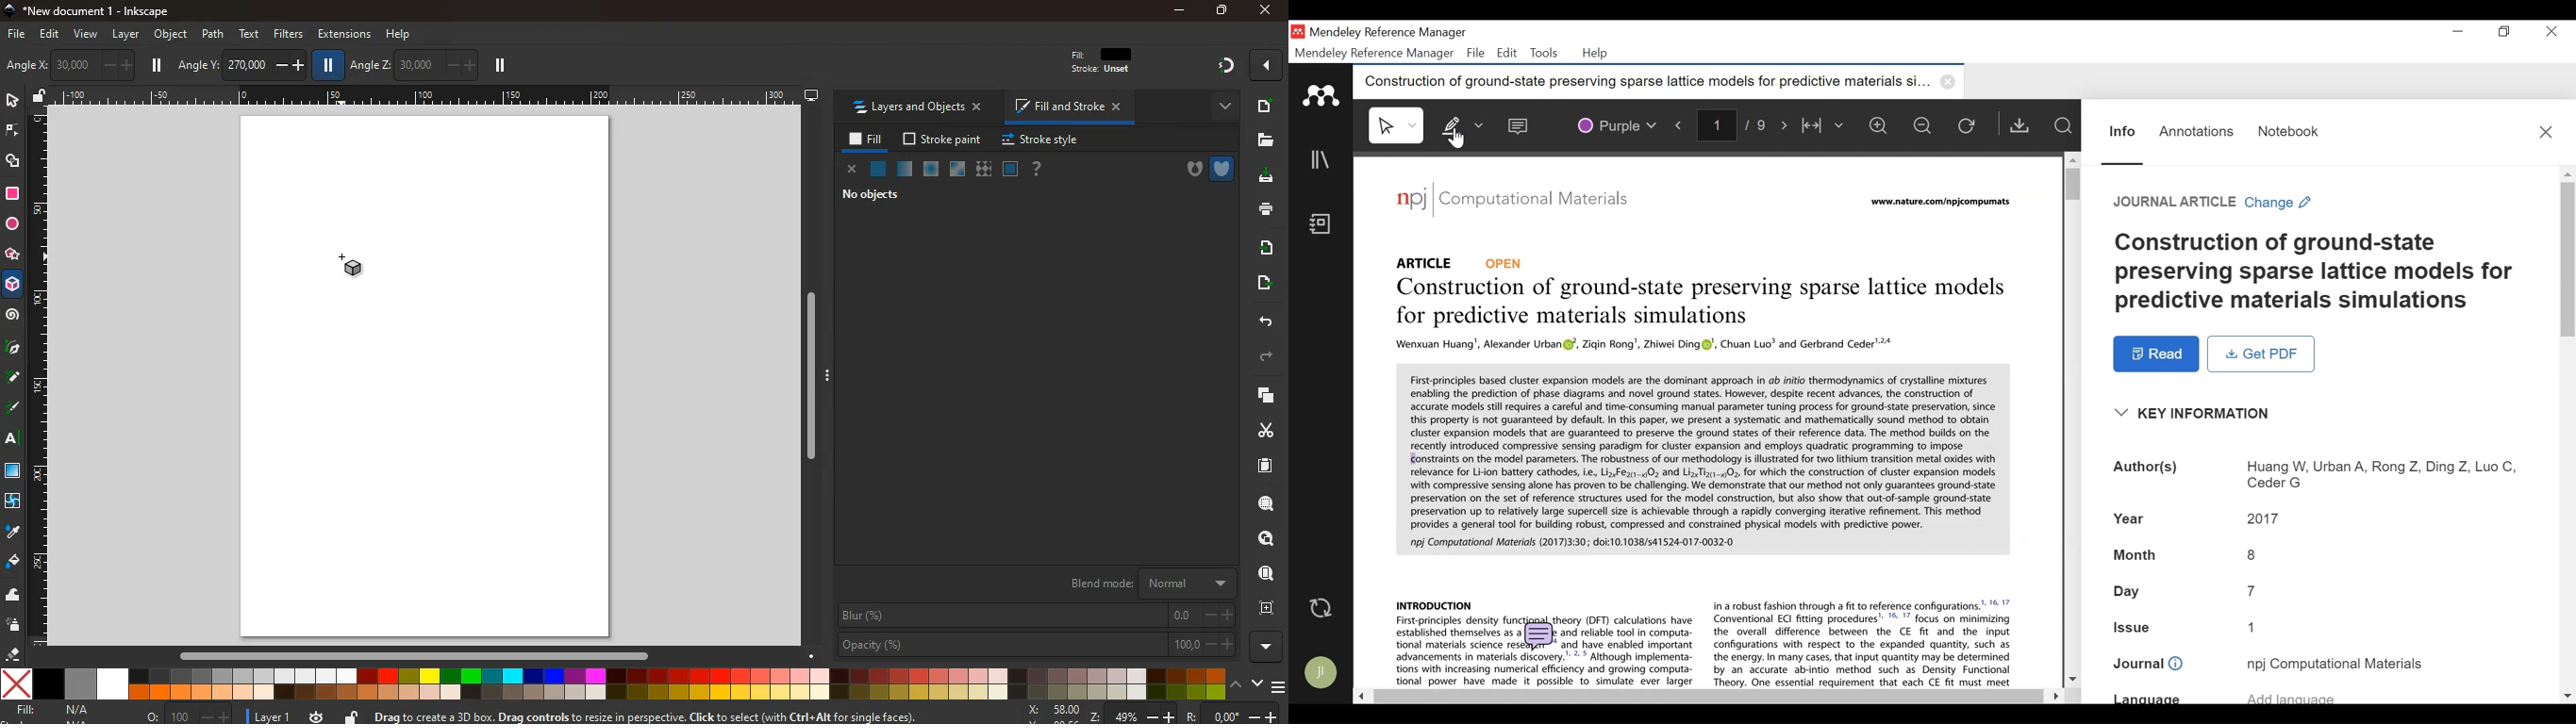 This screenshot has width=2576, height=728. I want to click on scroll down, so click(2568, 696).